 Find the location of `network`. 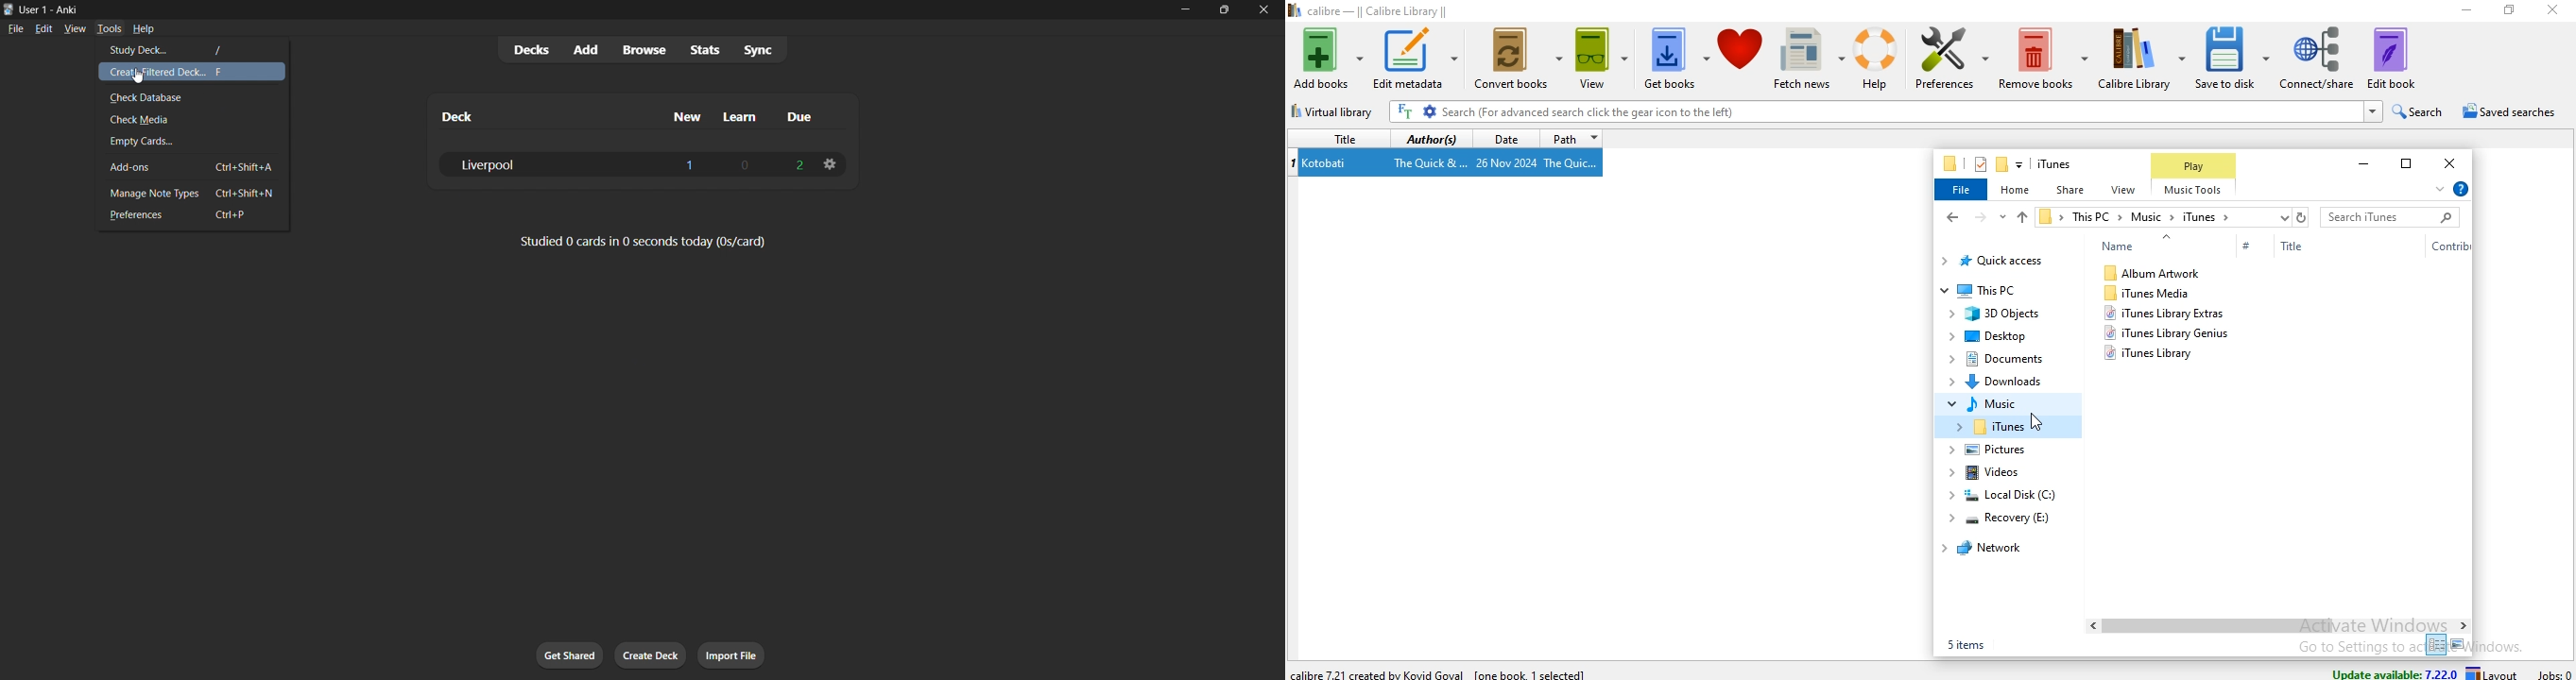

network is located at coordinates (1992, 549).